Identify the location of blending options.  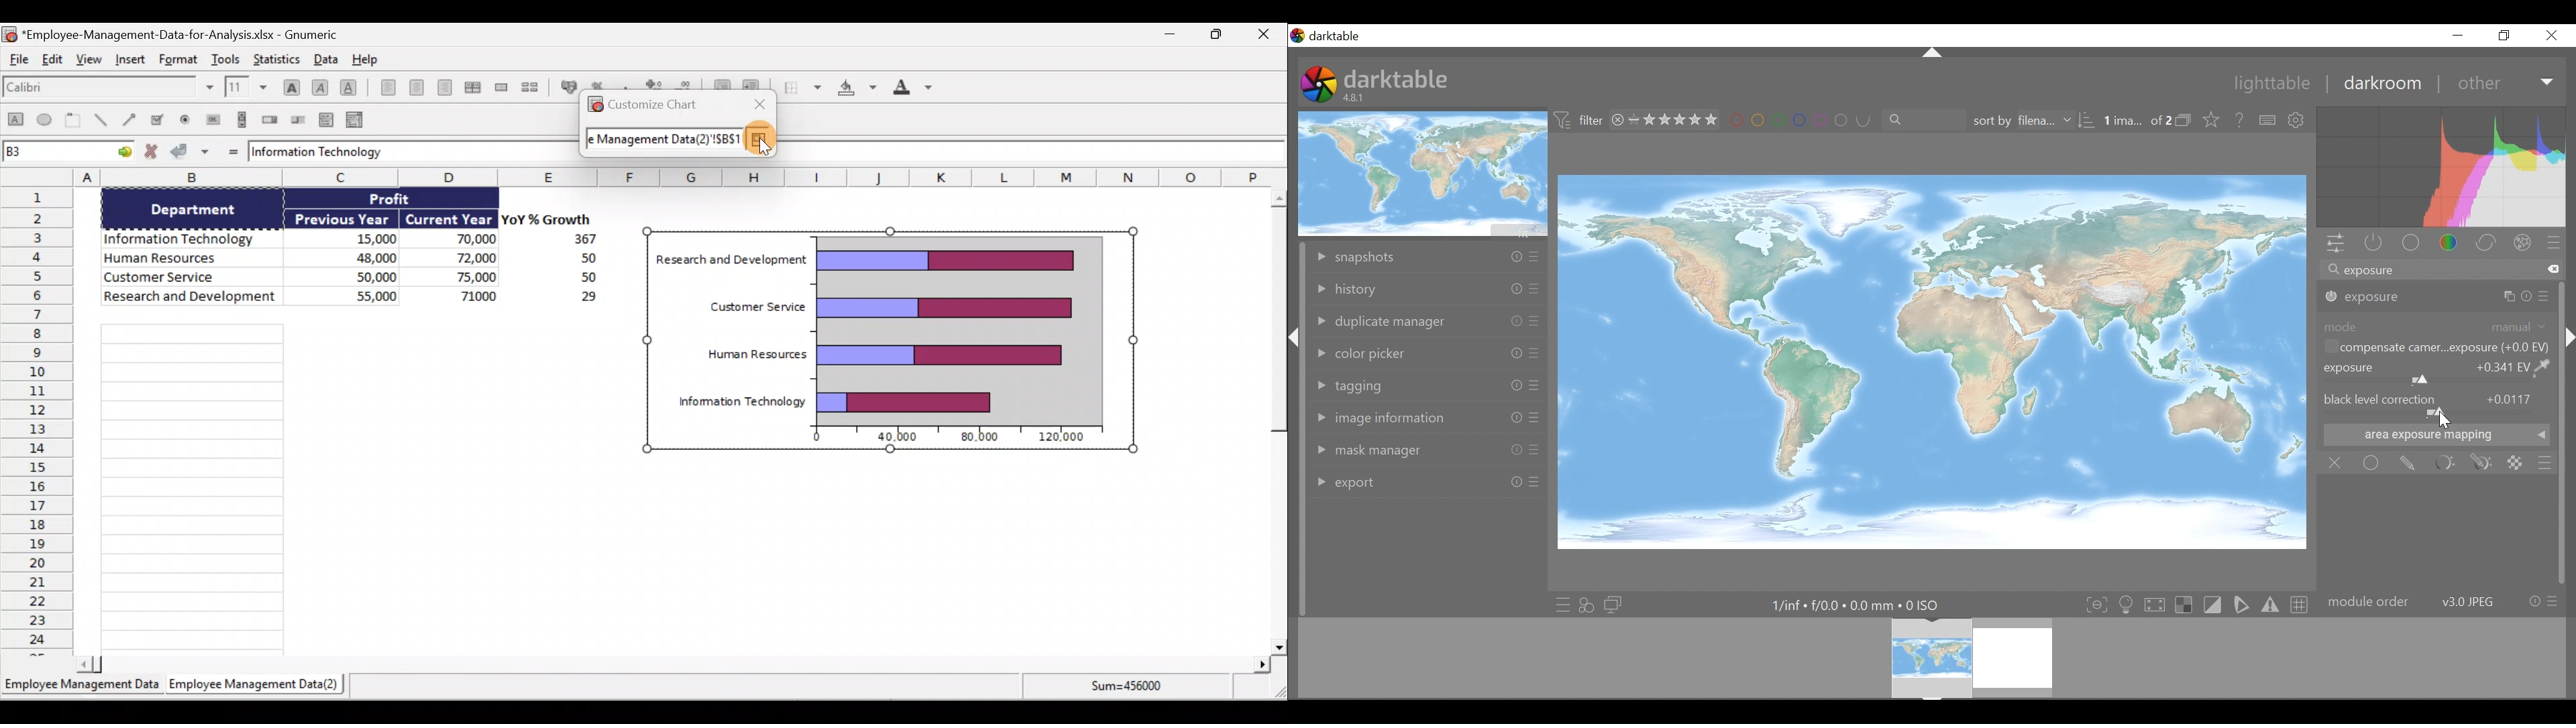
(2544, 463).